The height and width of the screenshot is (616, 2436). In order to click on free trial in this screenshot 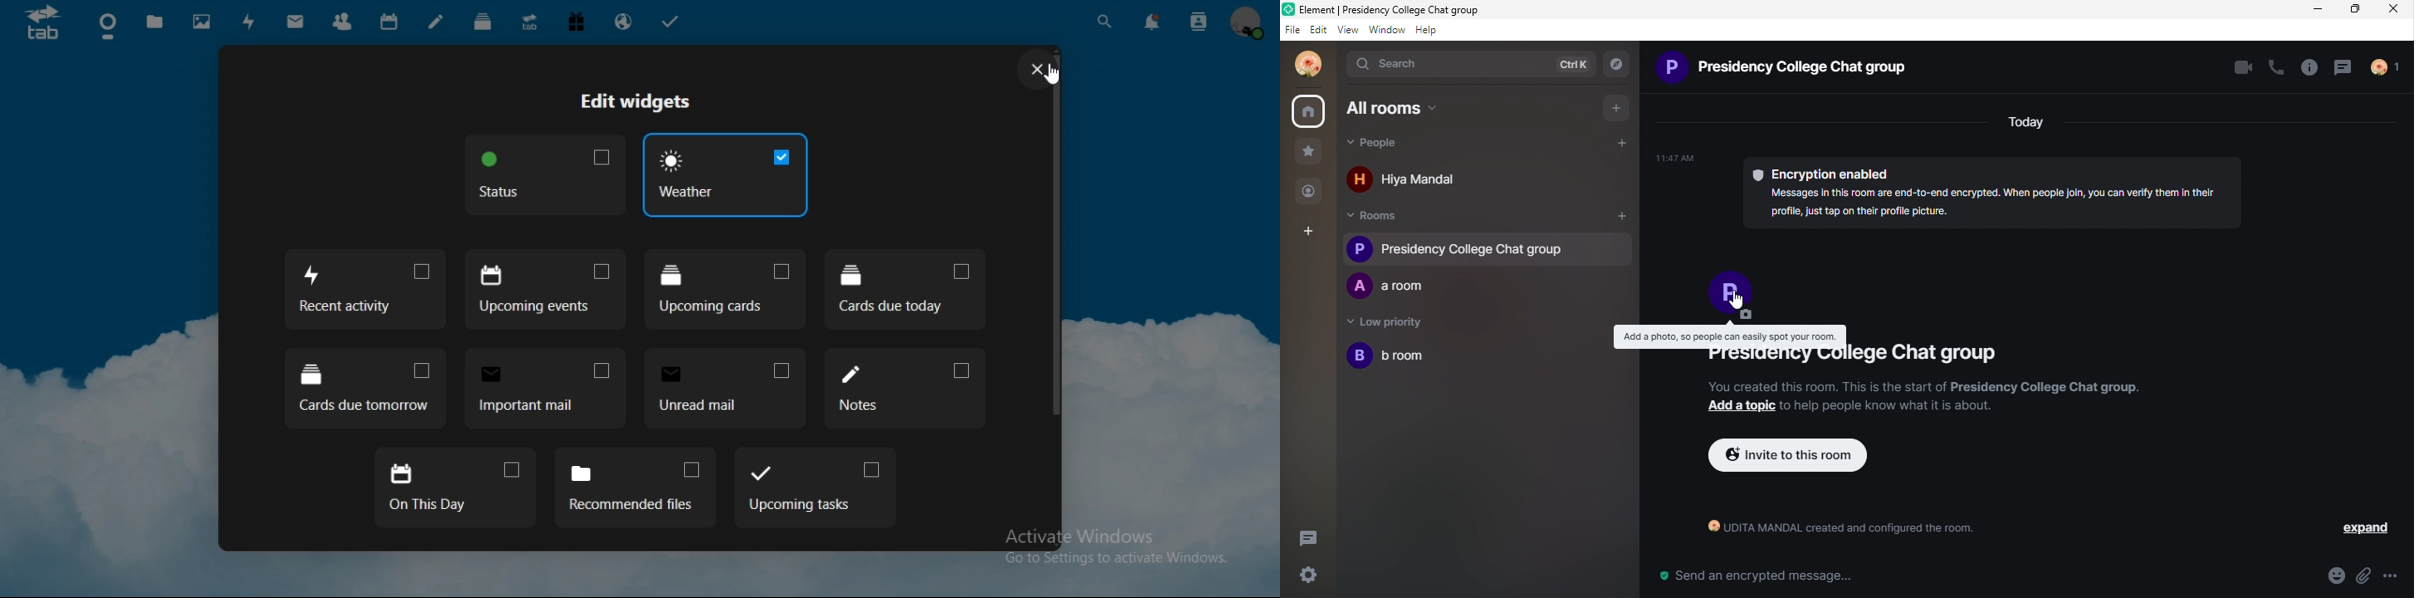, I will do `click(578, 22)`.